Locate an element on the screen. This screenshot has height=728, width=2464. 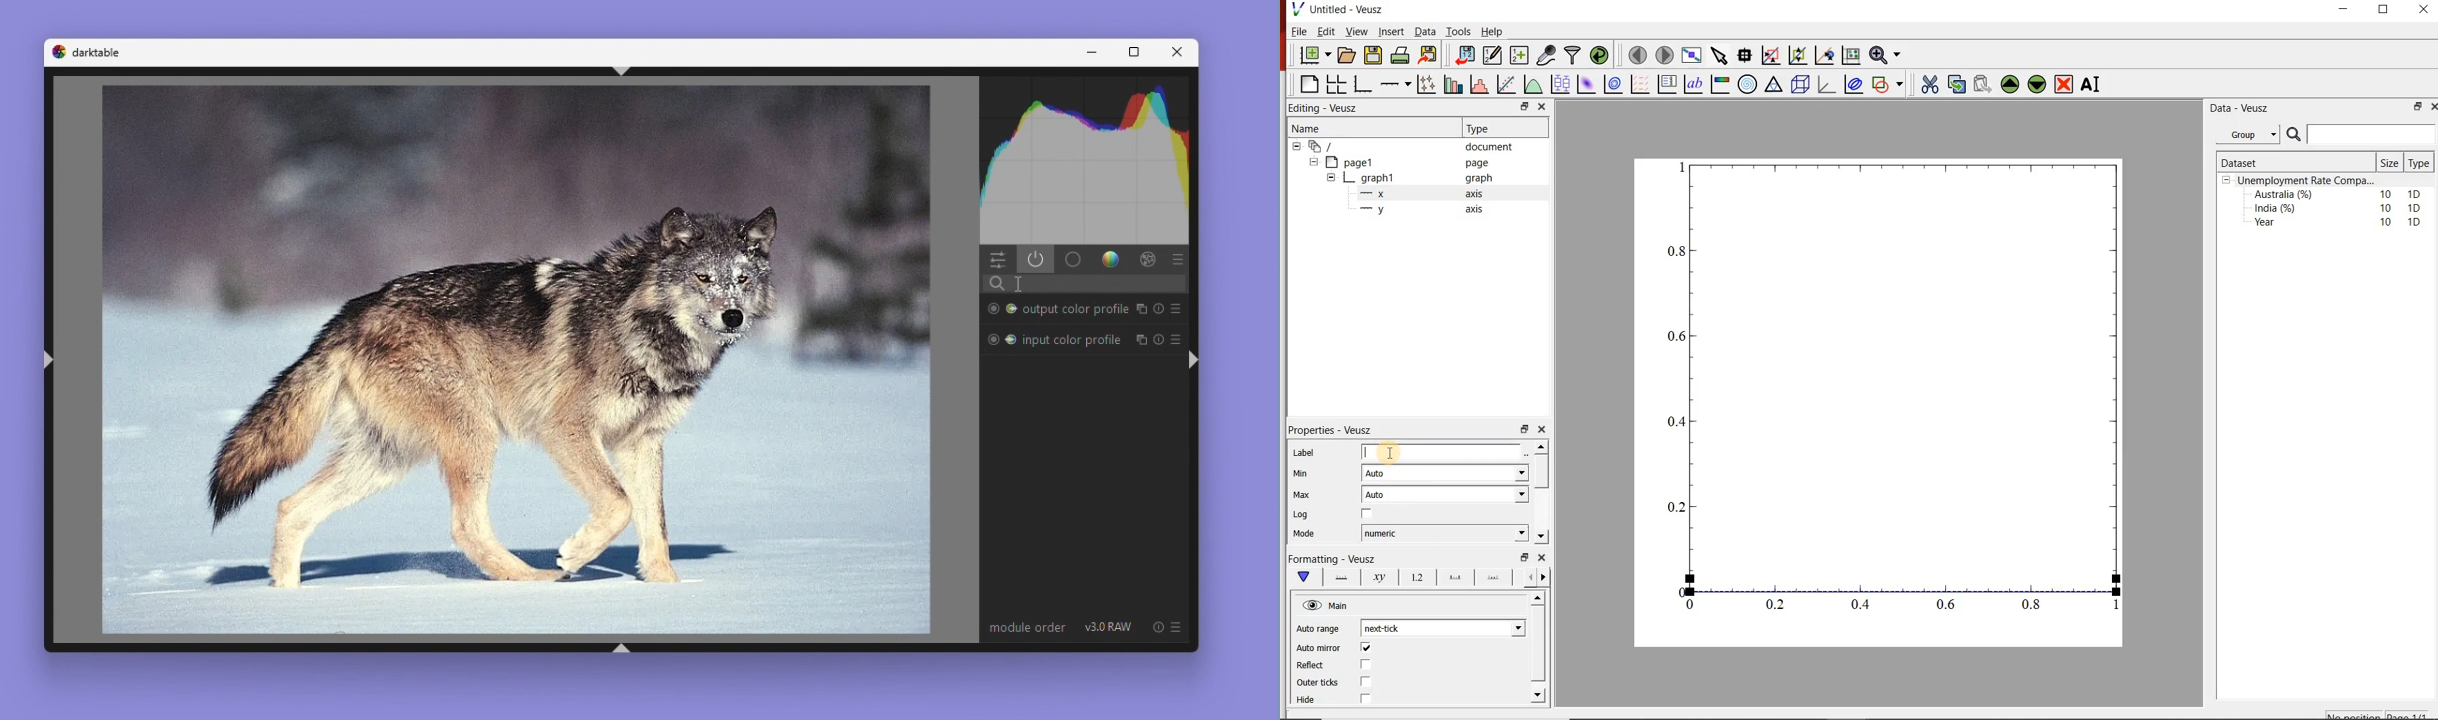
preset  is located at coordinates (1177, 334).